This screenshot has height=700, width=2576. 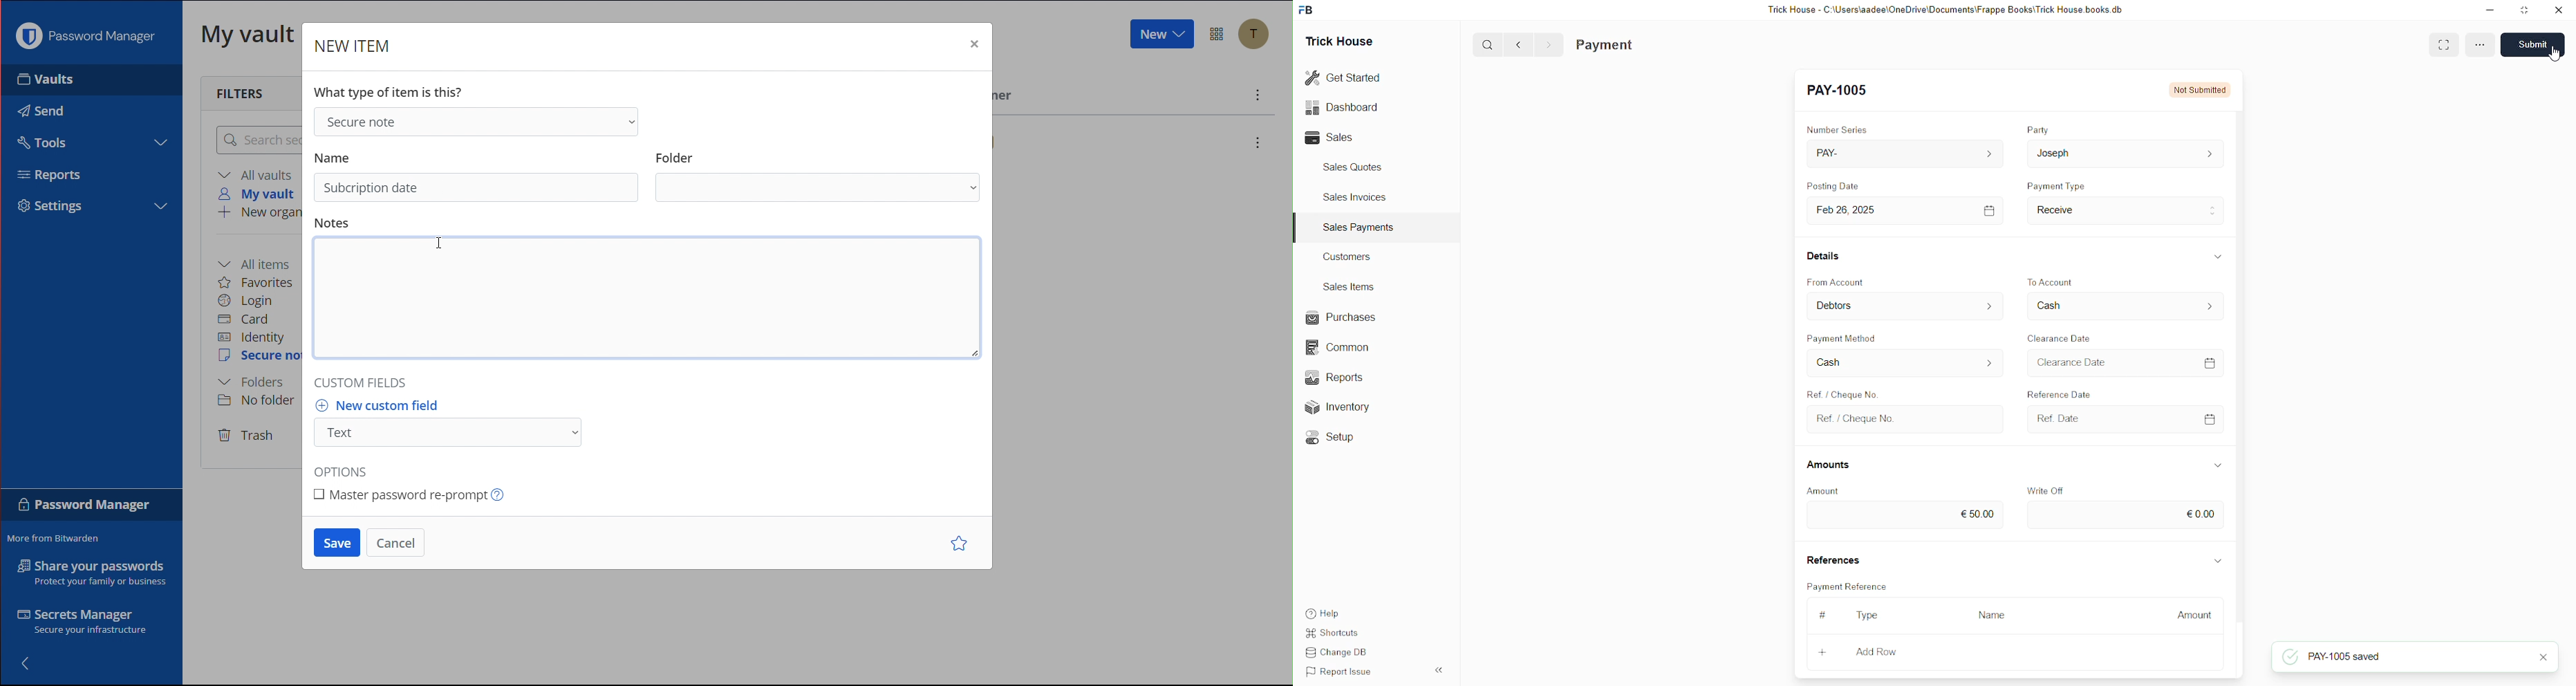 I want to click on cursor, so click(x=2556, y=53).